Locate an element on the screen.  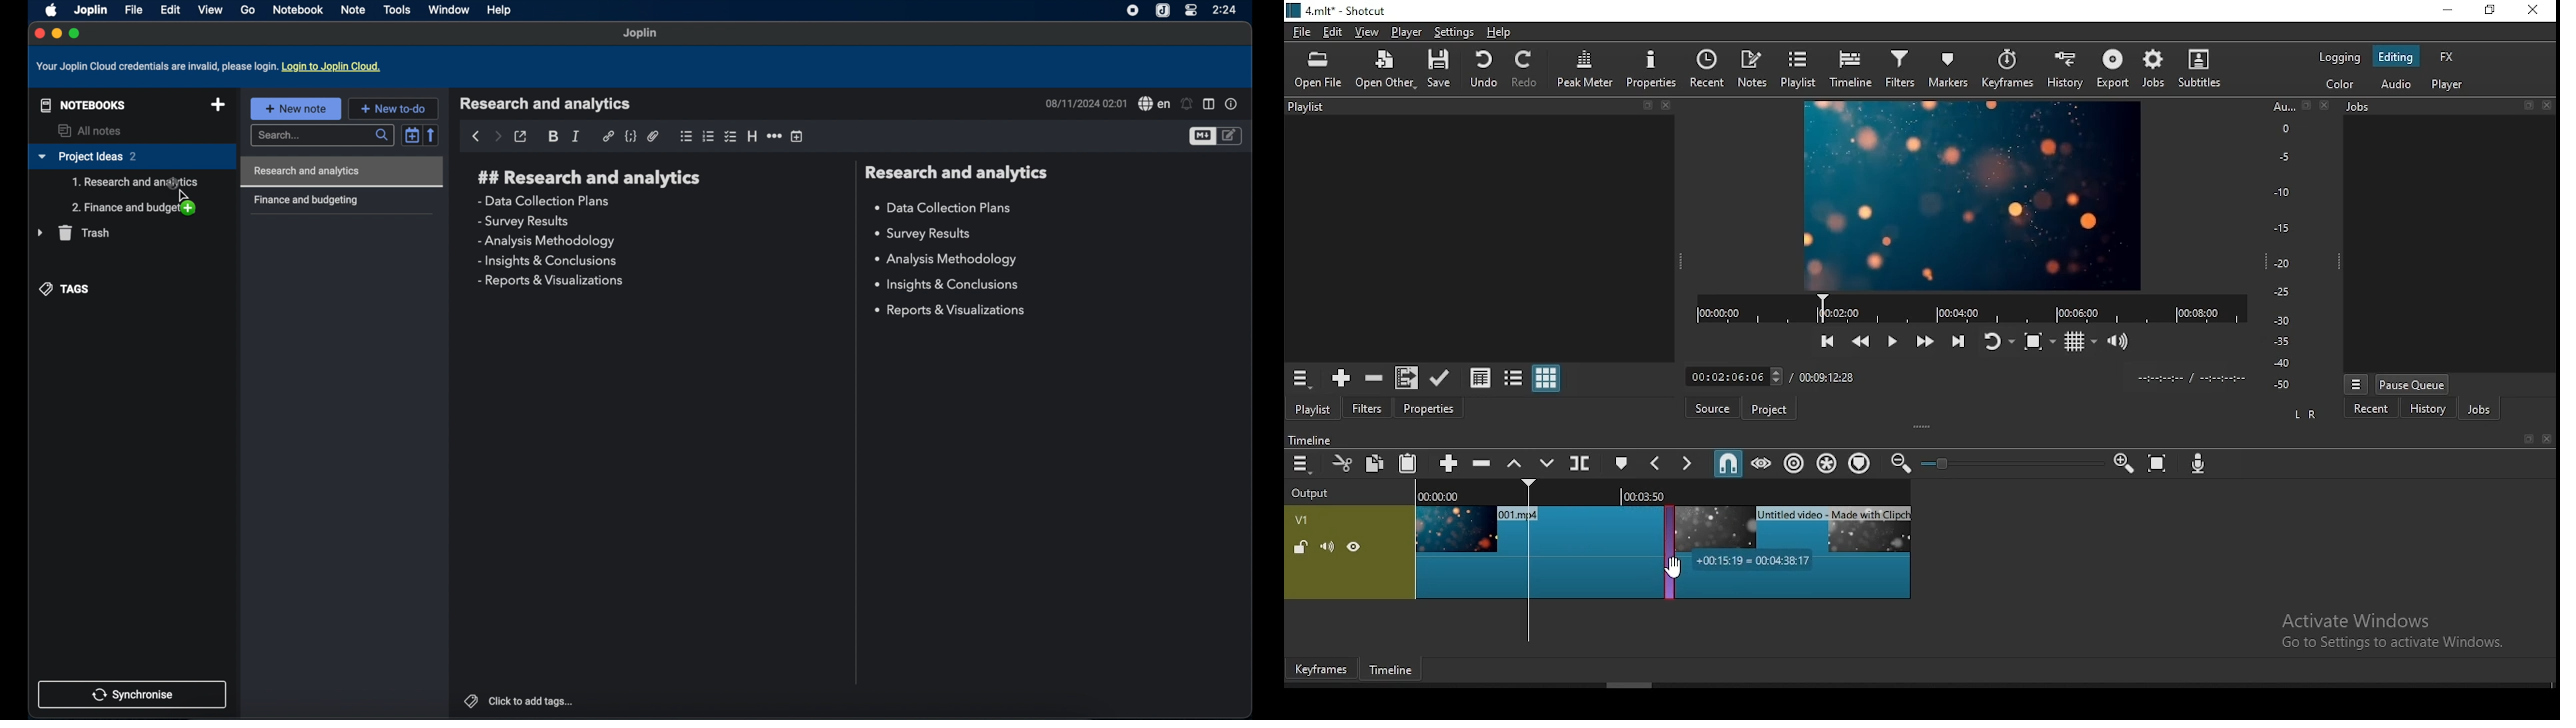
2:24 is located at coordinates (1226, 9).